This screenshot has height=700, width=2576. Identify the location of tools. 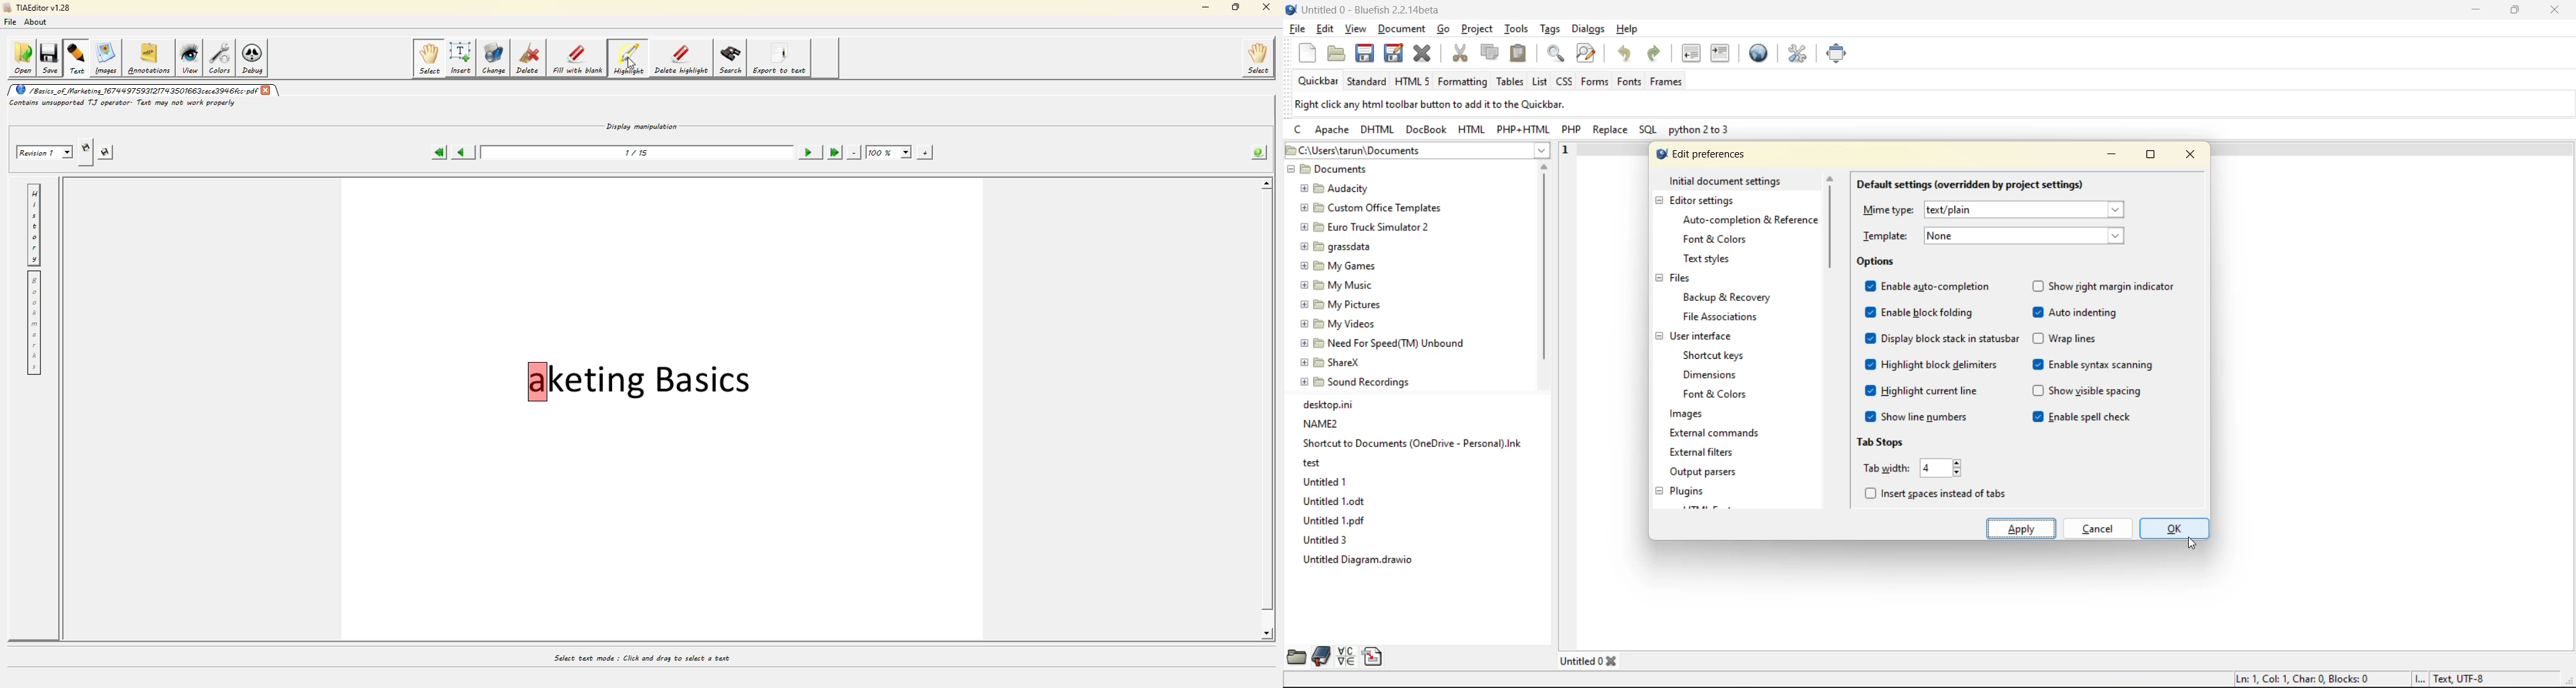
(1517, 28).